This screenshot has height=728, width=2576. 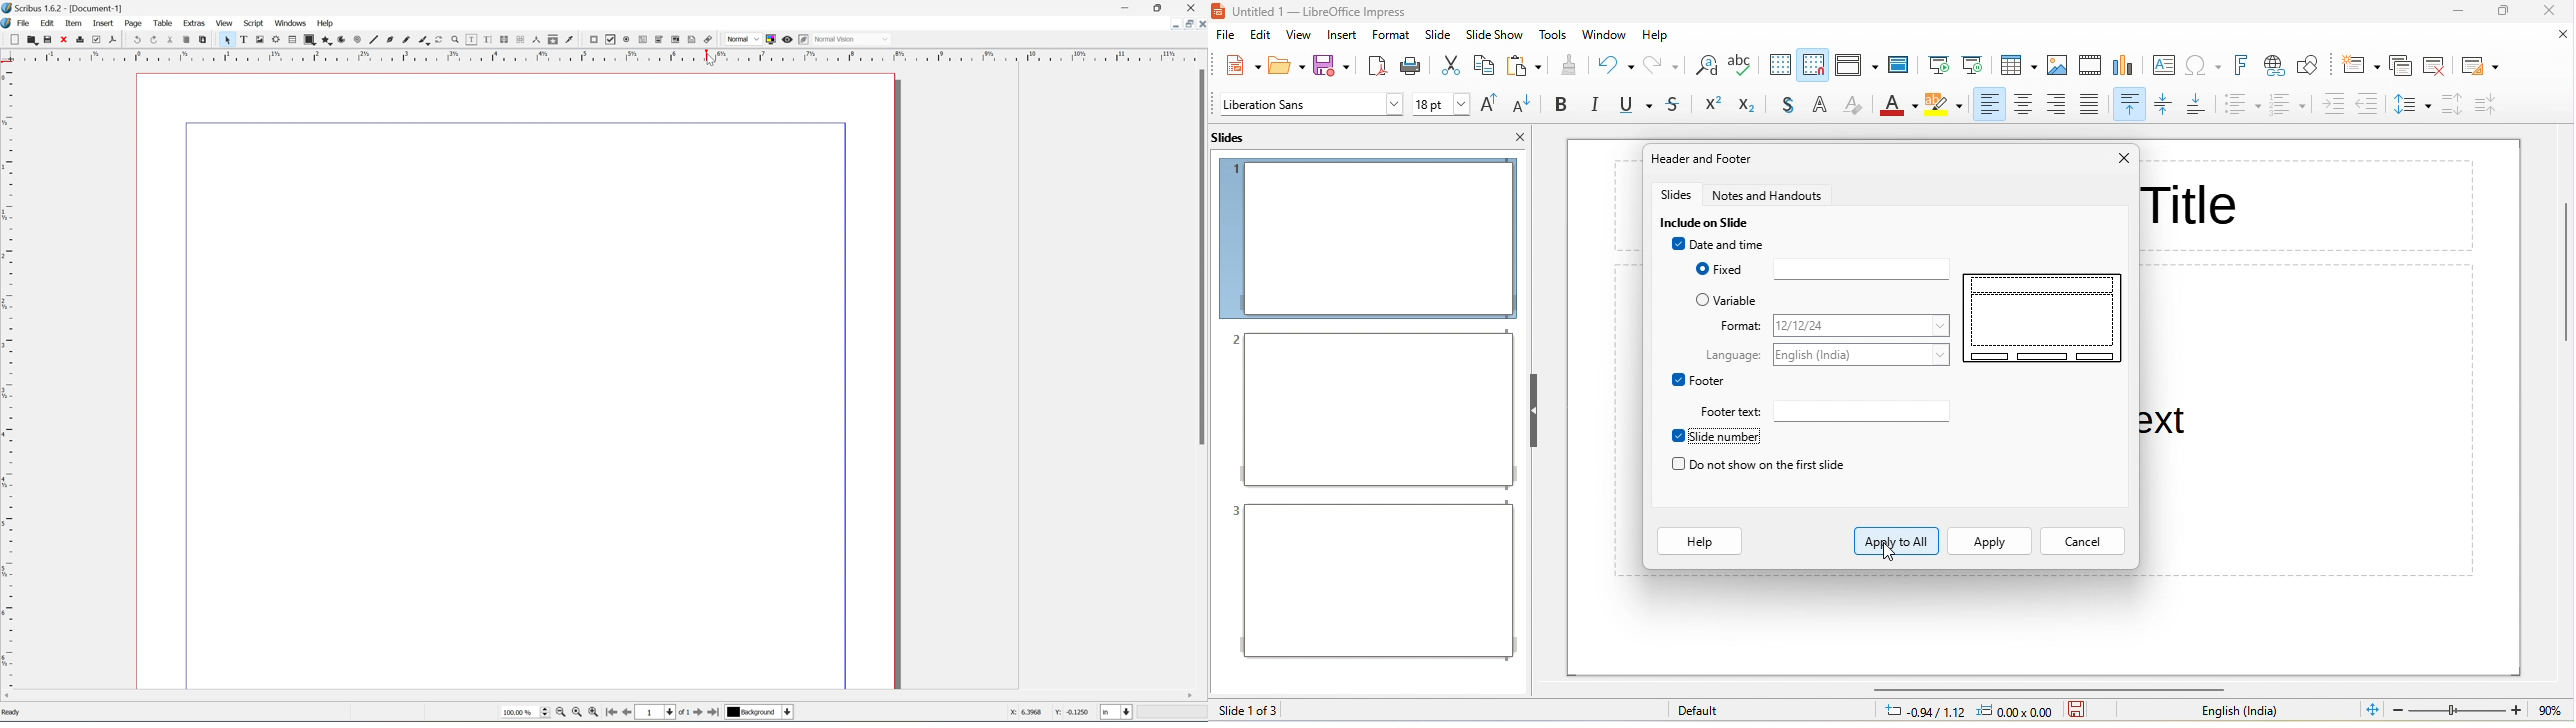 What do you see at coordinates (526, 714) in the screenshot?
I see `select current zoom level` at bounding box center [526, 714].